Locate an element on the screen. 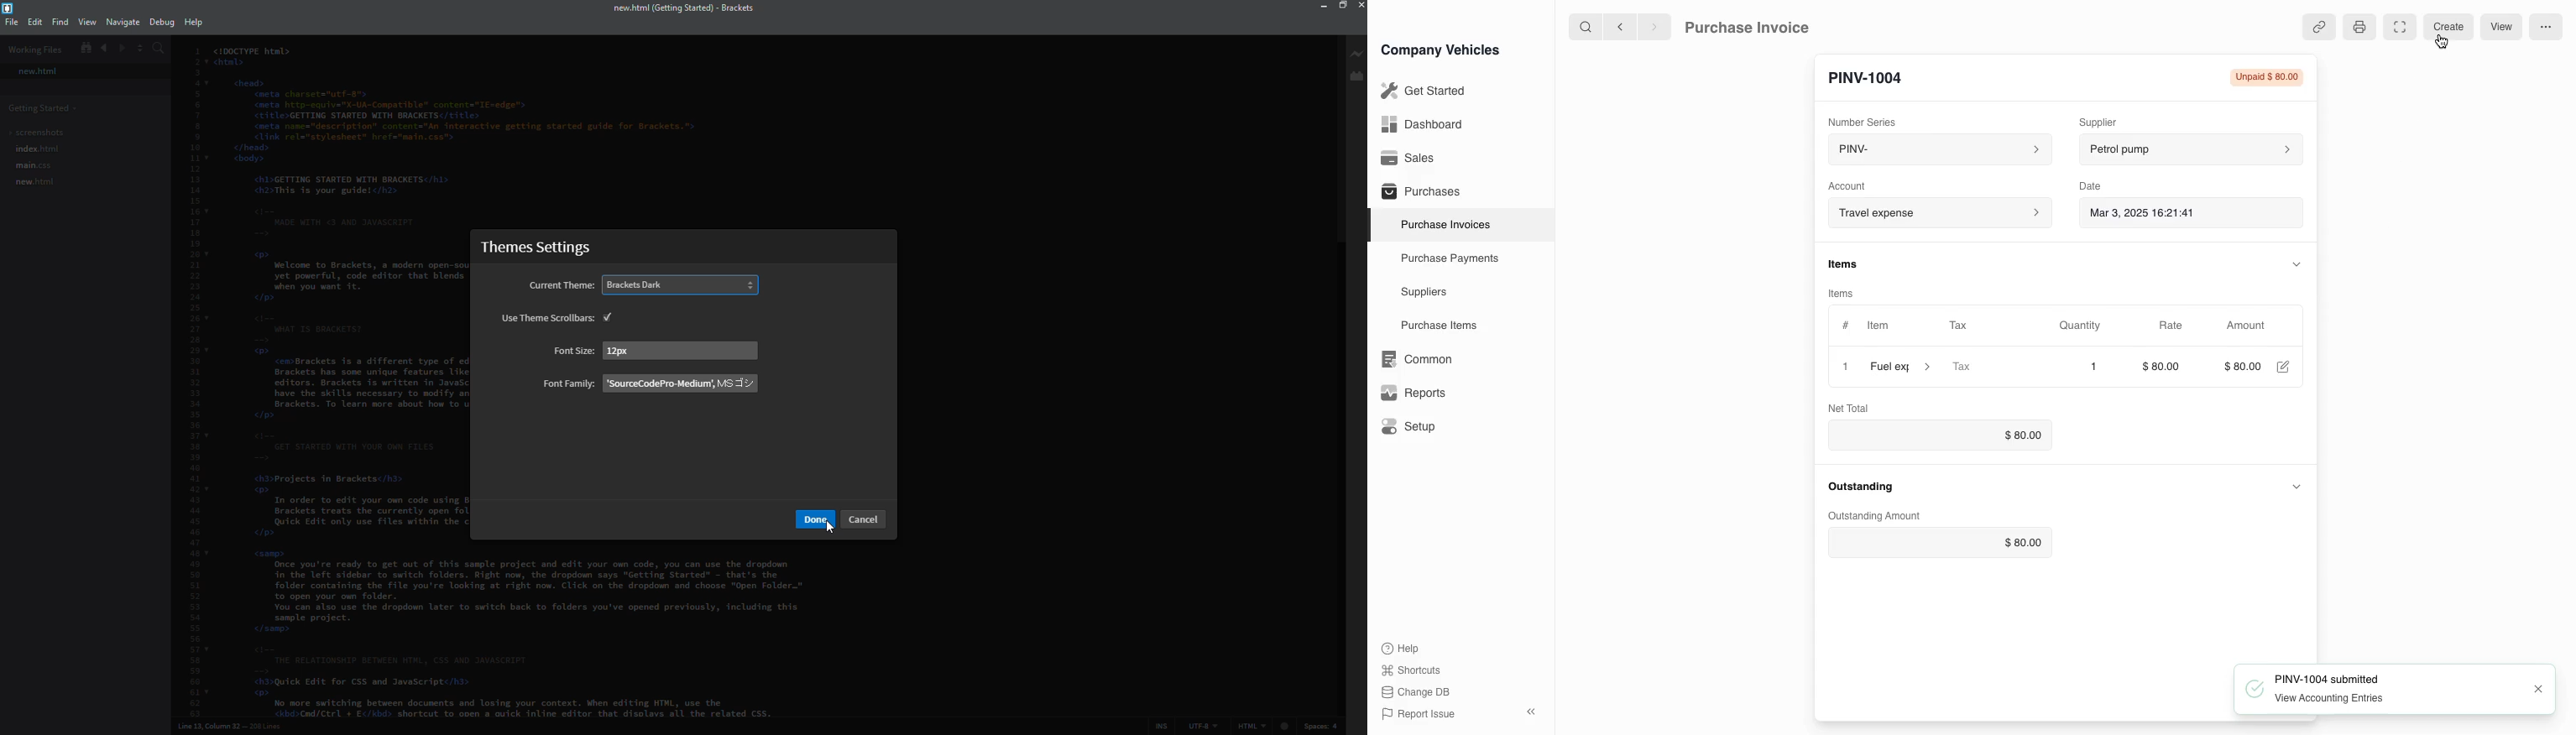 This screenshot has height=756, width=2576. create is located at coordinates (2451, 26).